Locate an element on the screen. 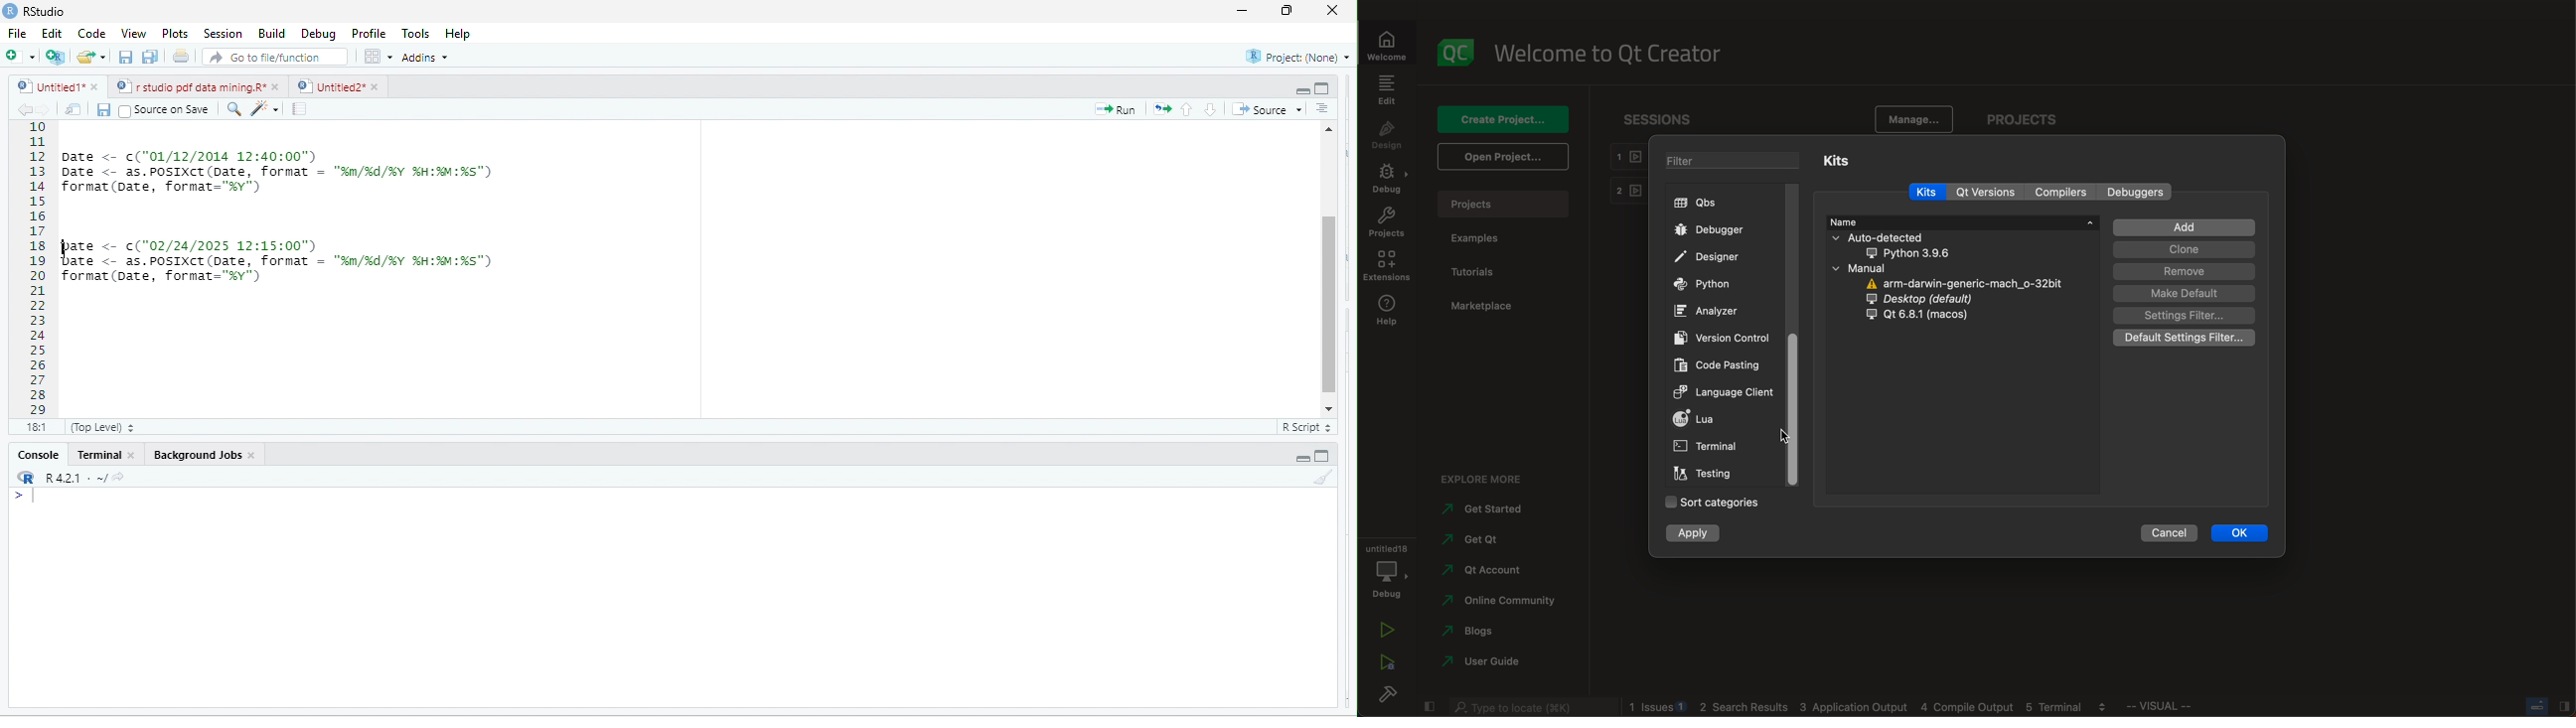 This screenshot has width=2576, height=728. Source  is located at coordinates (1269, 109).